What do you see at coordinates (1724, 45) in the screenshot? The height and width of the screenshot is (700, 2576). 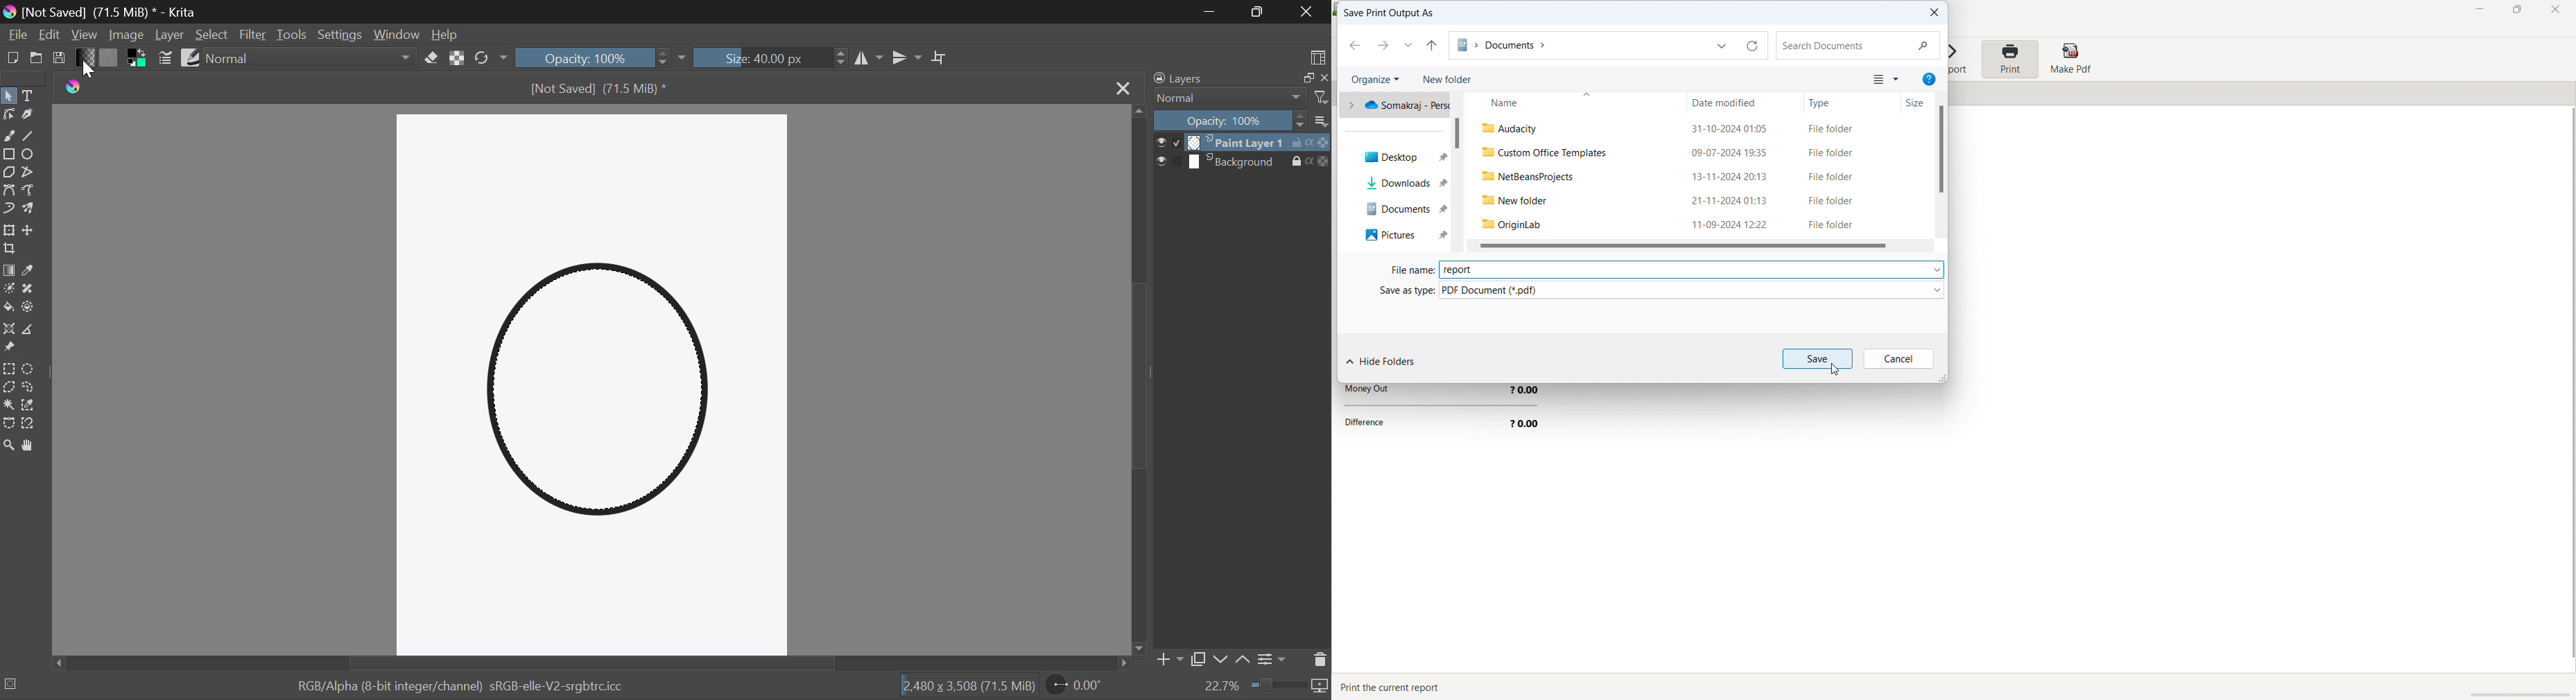 I see `location history` at bounding box center [1724, 45].